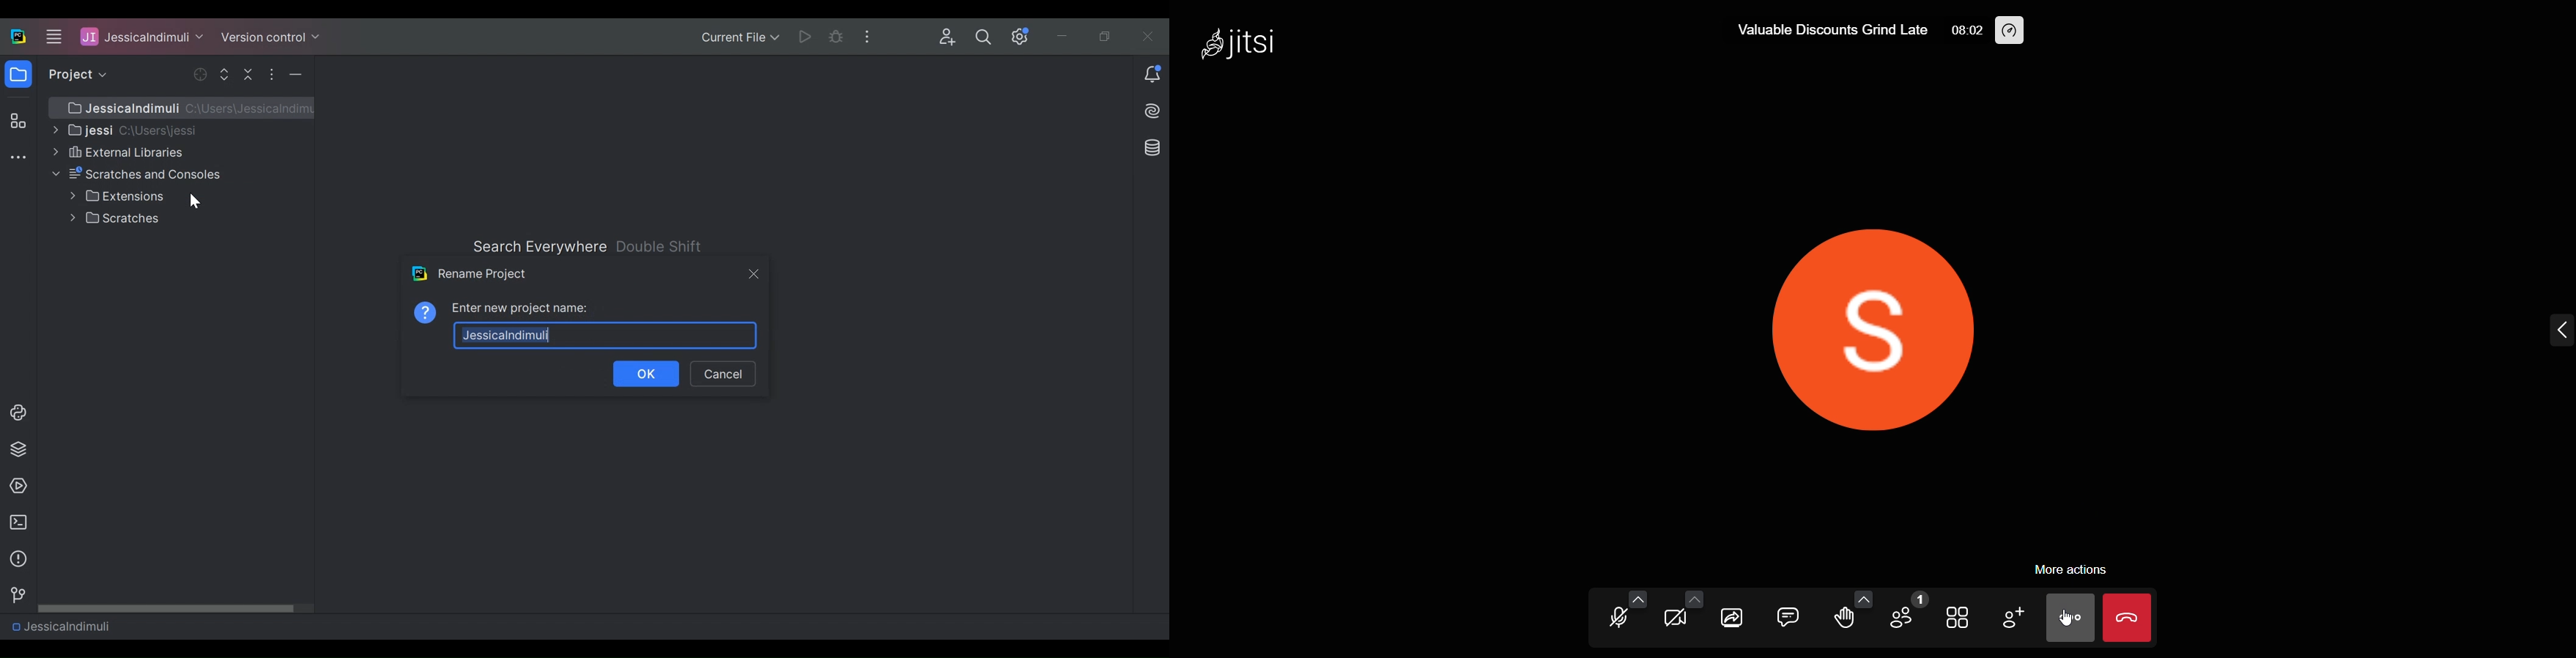 This screenshot has width=2576, height=672. Describe the element at coordinates (1150, 147) in the screenshot. I see `Database` at that location.